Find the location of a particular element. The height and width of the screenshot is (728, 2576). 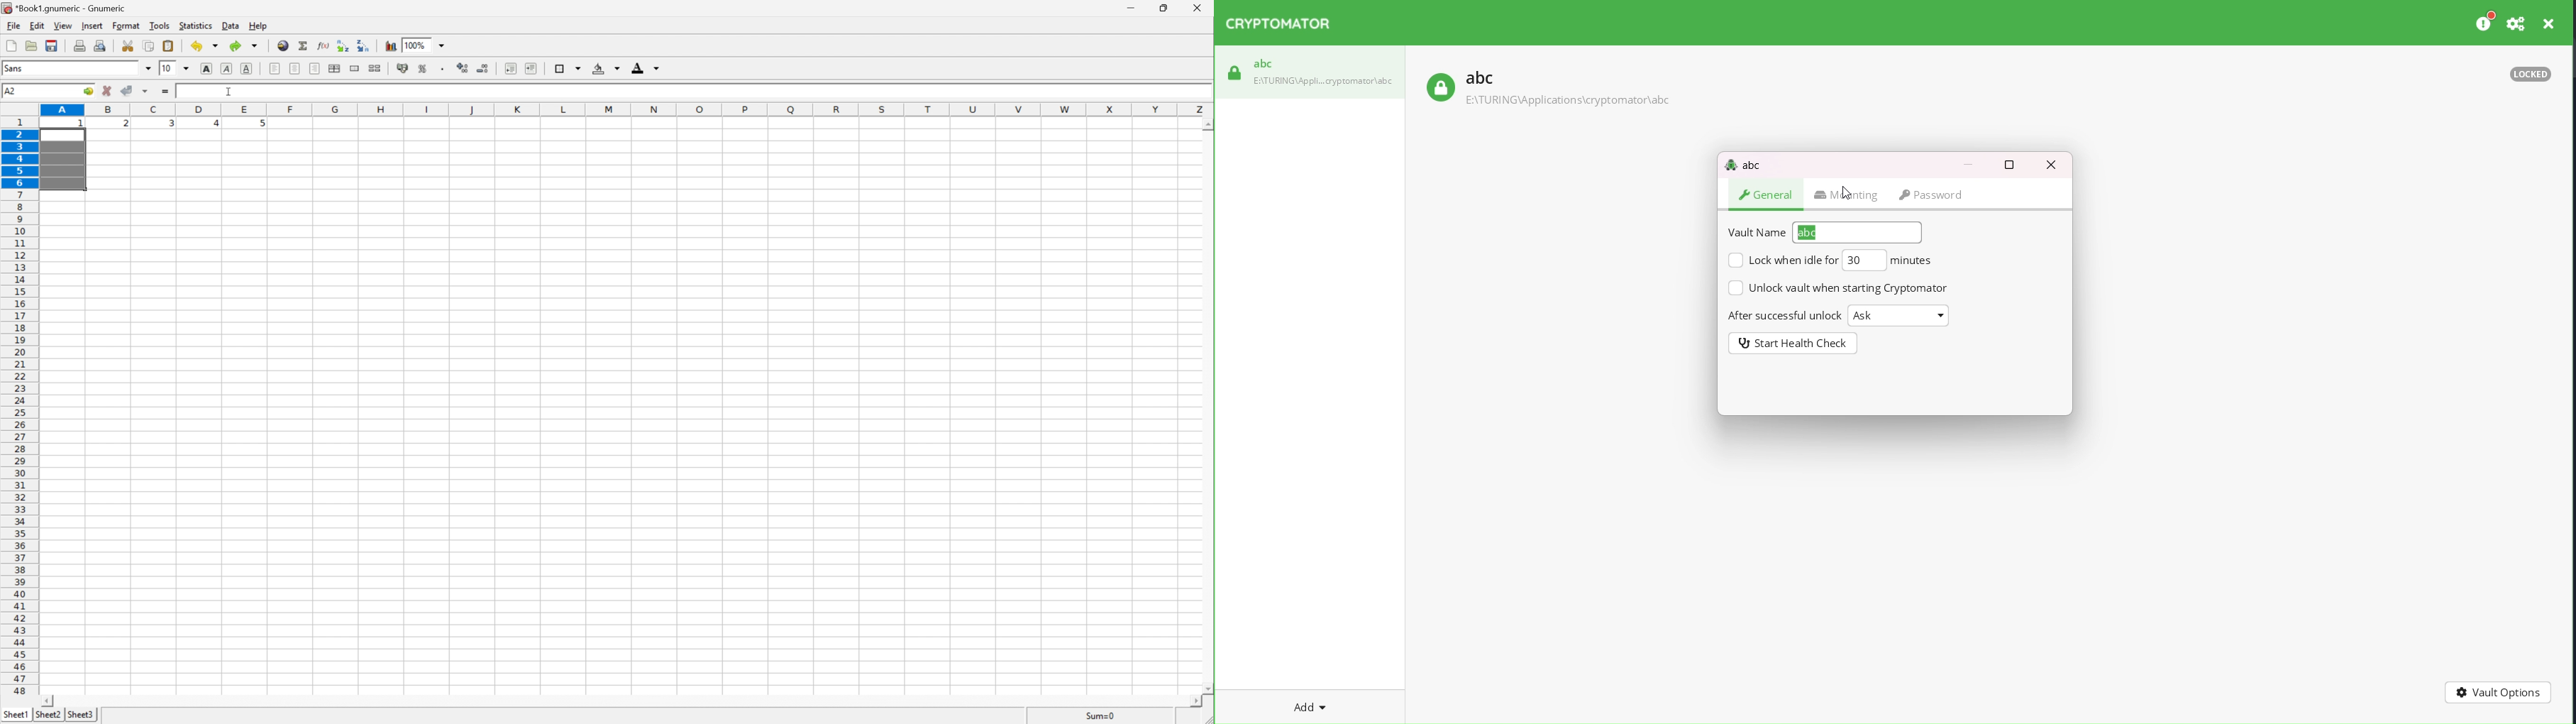

100% is located at coordinates (417, 45).